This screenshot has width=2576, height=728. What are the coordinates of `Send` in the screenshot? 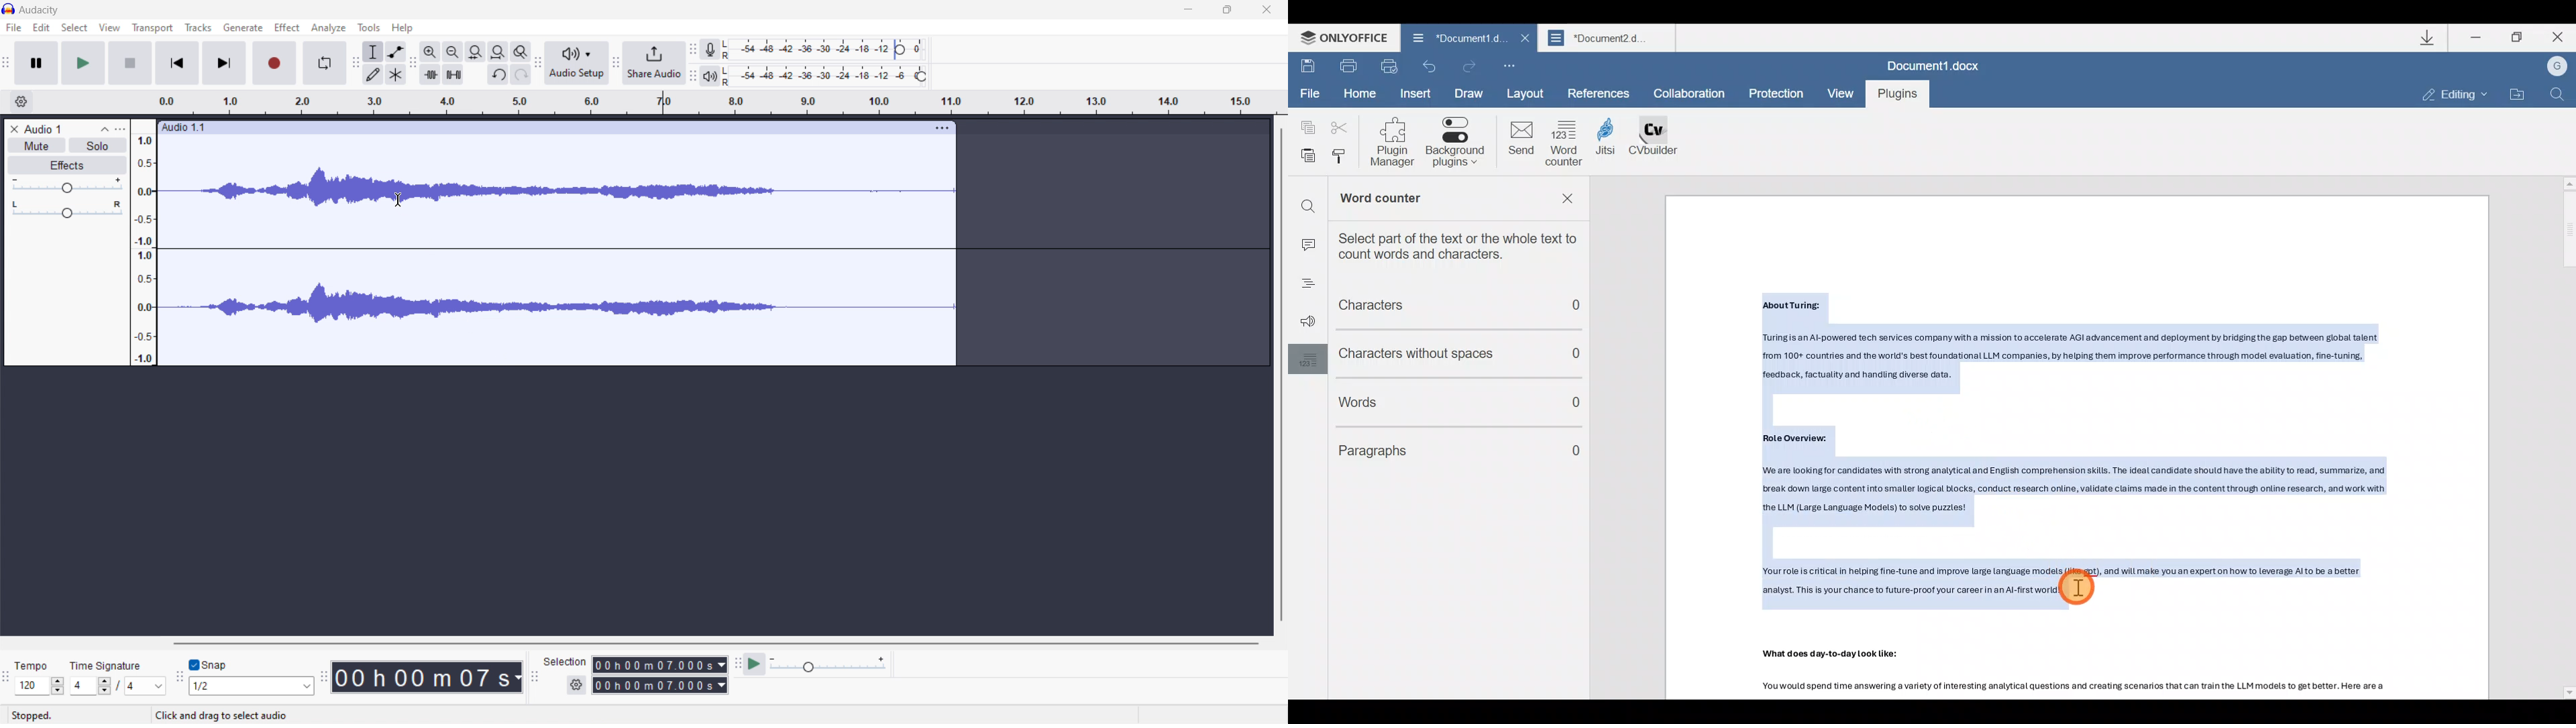 It's located at (1520, 141).